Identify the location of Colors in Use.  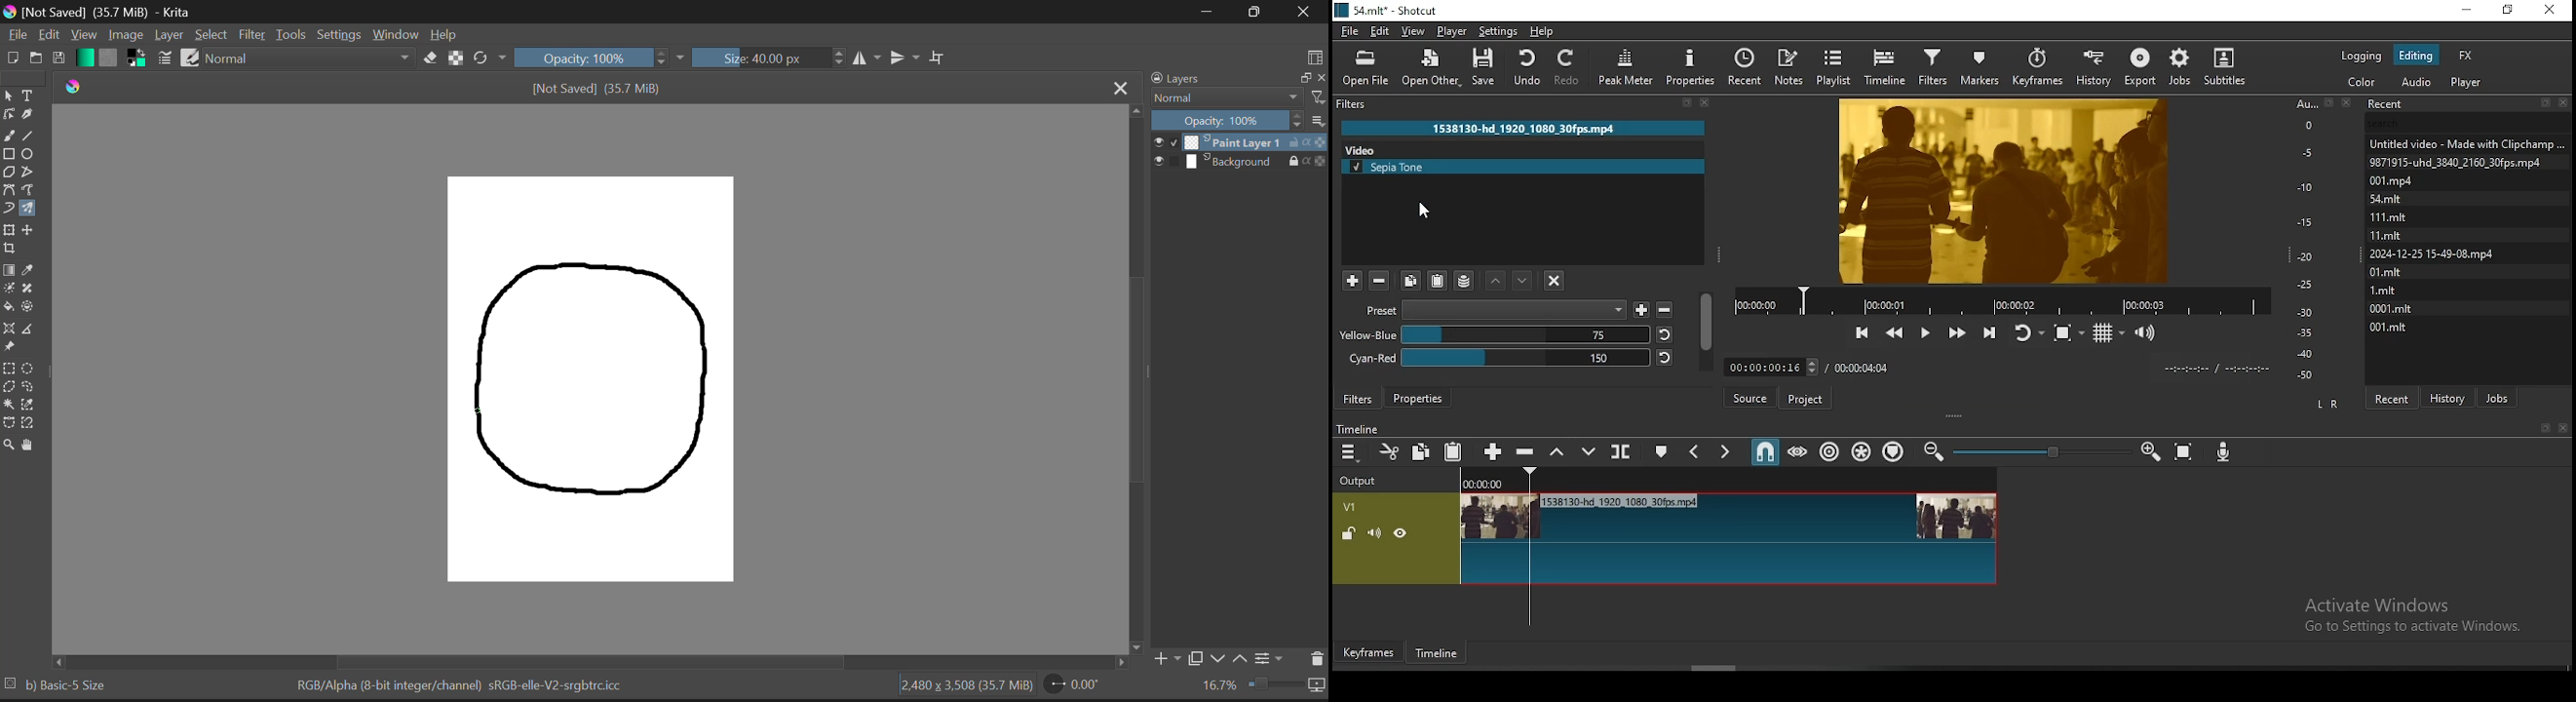
(136, 57).